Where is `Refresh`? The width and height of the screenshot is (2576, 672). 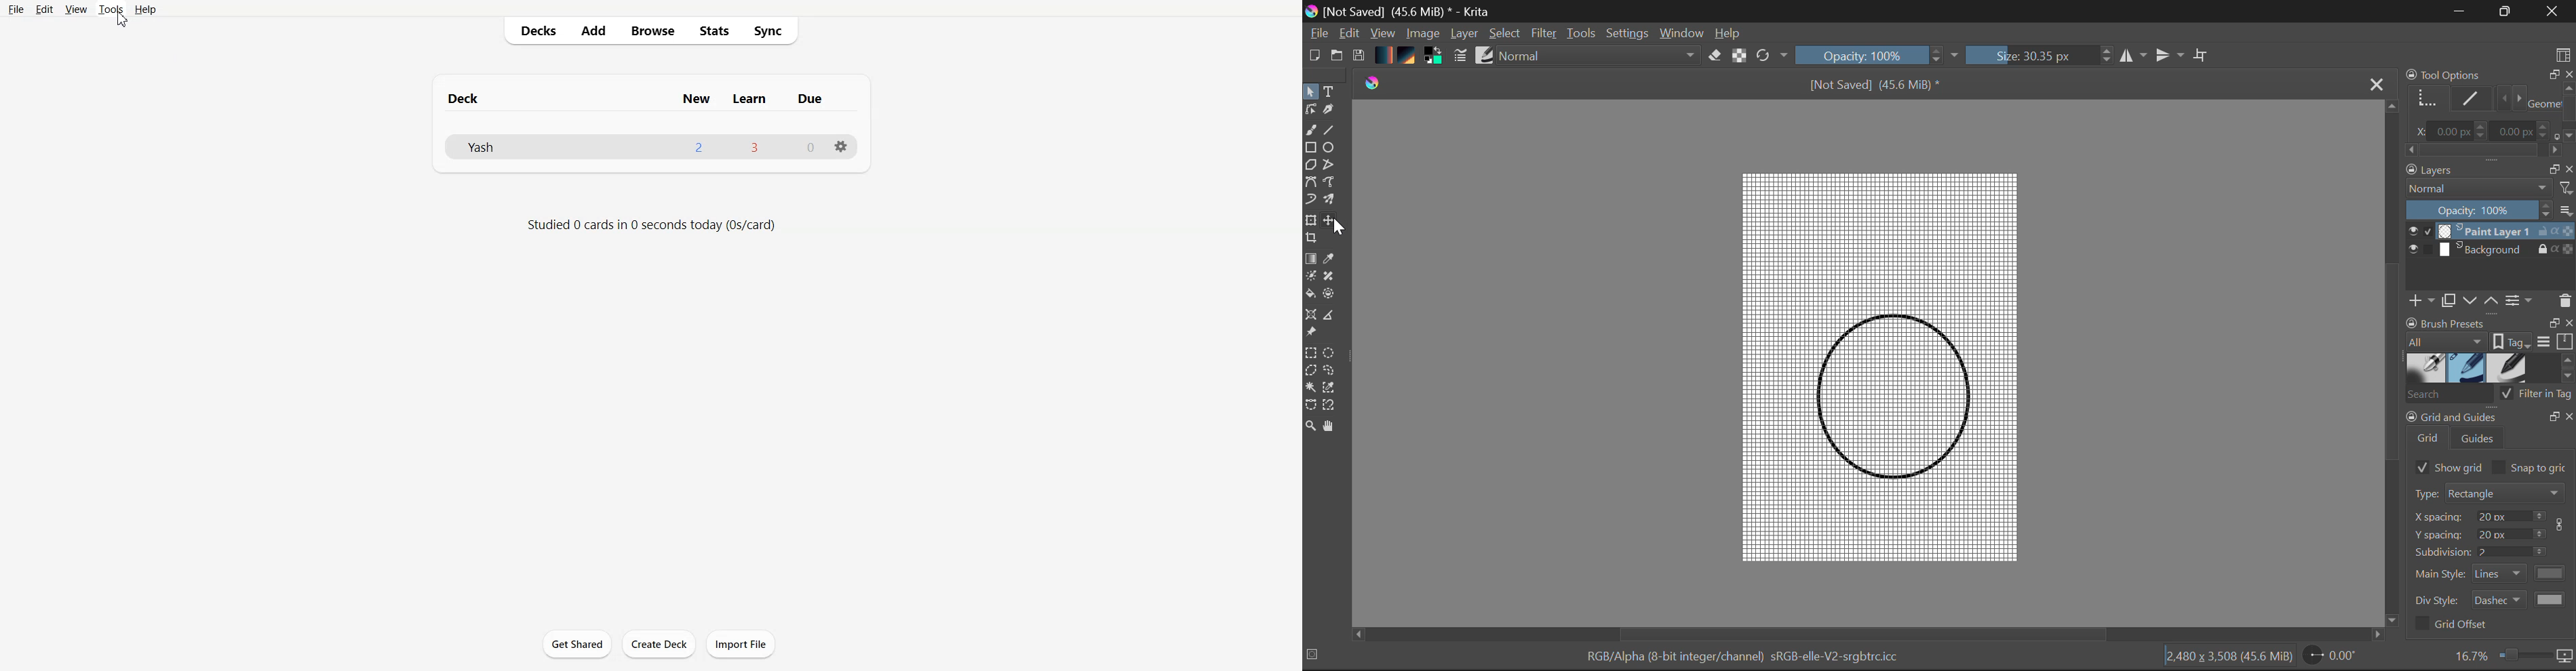 Refresh is located at coordinates (1771, 57).